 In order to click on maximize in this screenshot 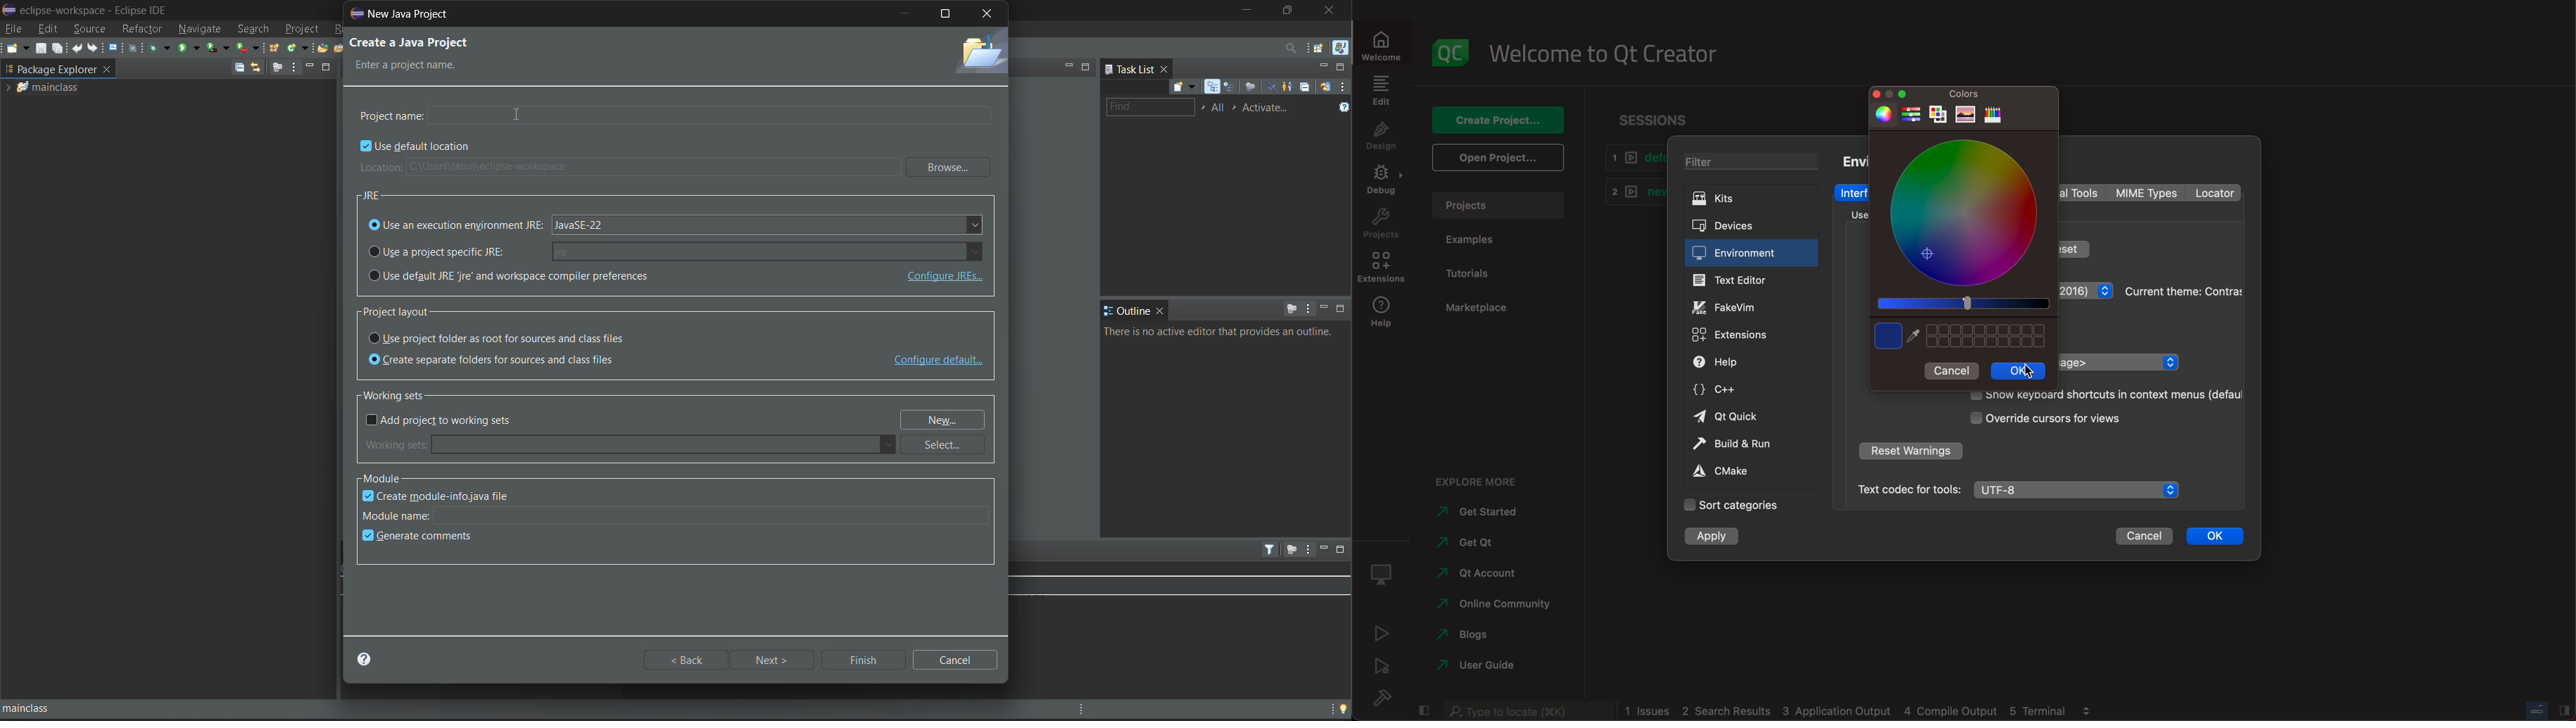, I will do `click(1343, 68)`.